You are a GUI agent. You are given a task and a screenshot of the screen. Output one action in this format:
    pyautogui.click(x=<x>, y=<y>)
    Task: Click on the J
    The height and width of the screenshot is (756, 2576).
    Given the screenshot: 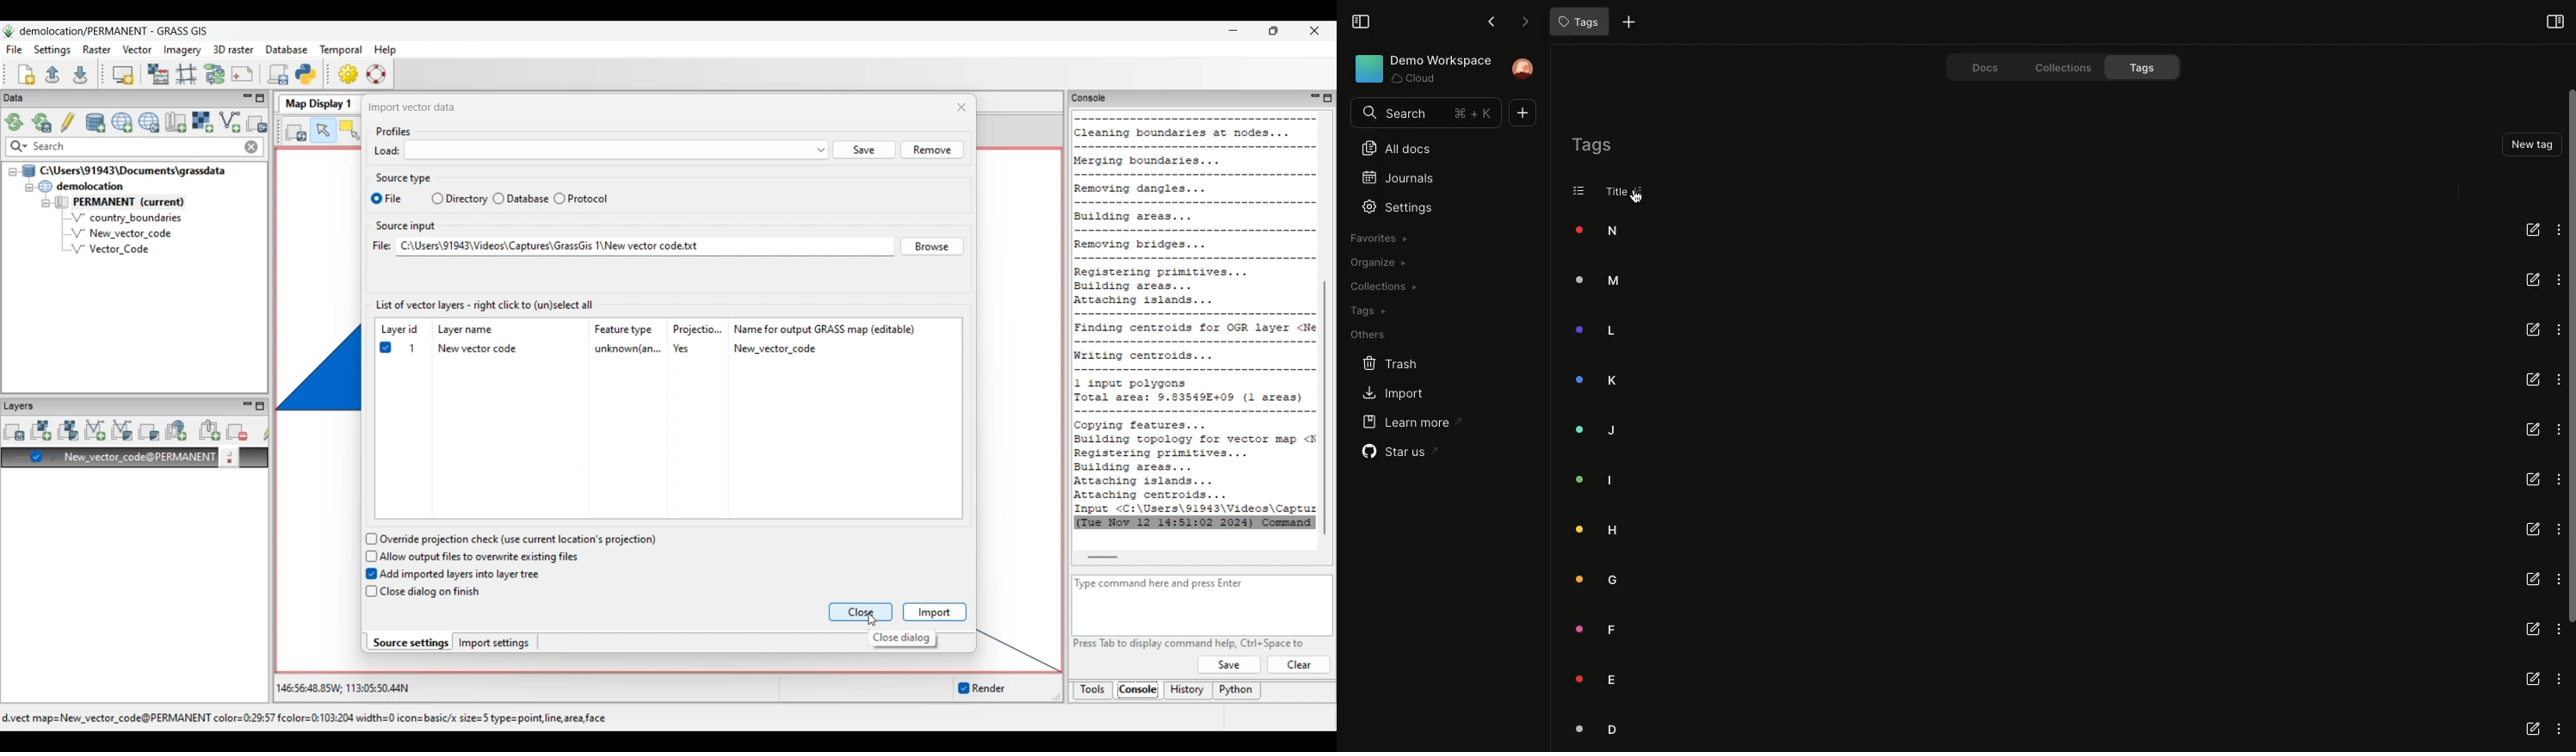 What is the action you would take?
    pyautogui.click(x=1593, y=428)
    